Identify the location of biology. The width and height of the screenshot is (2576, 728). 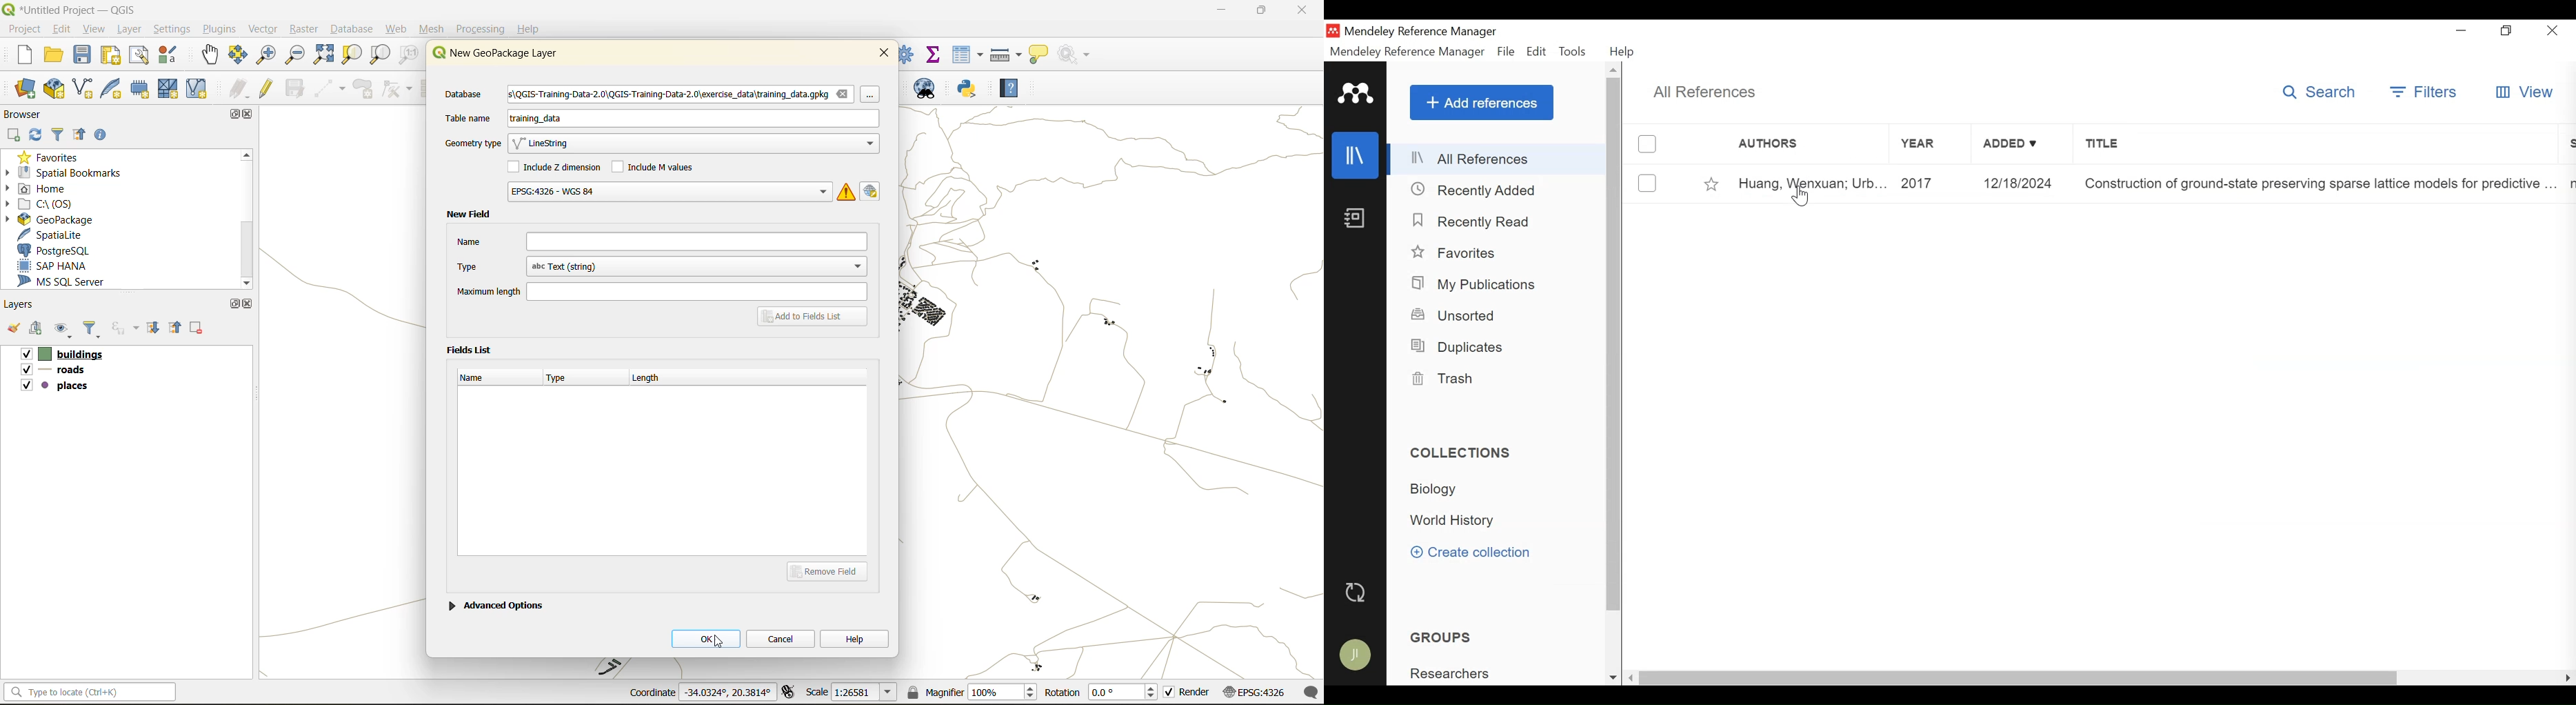
(1439, 490).